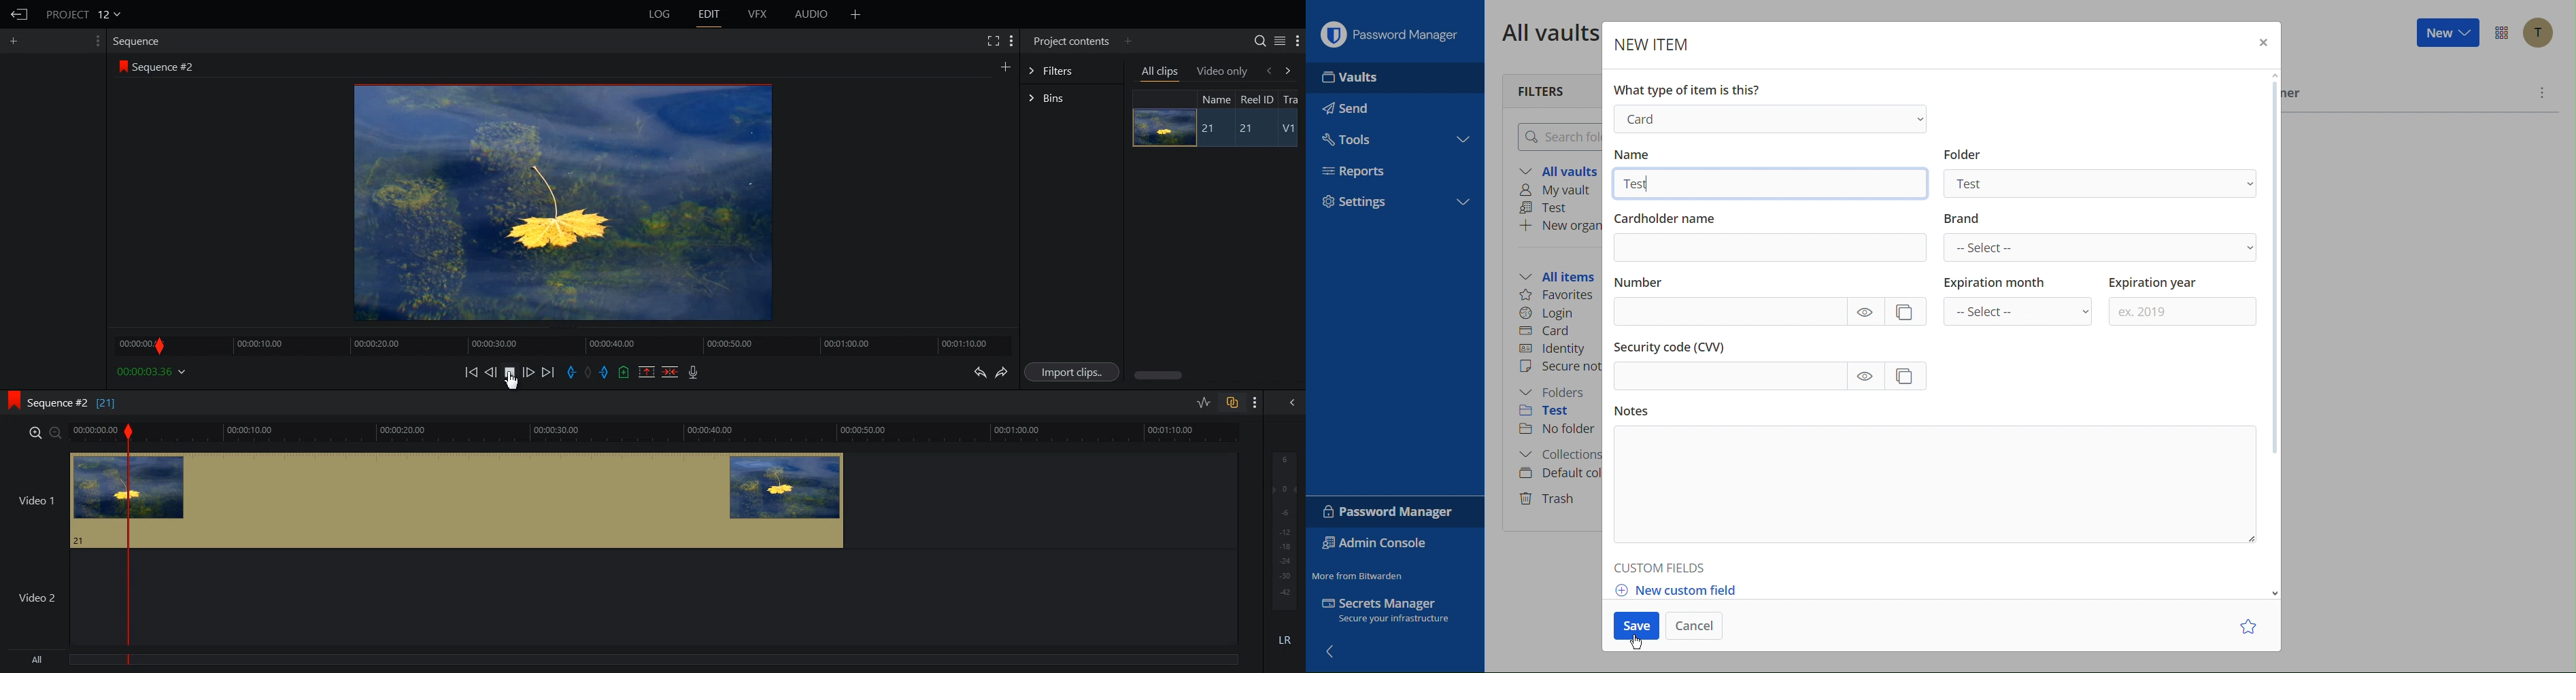  I want to click on Notes, so click(1632, 411).